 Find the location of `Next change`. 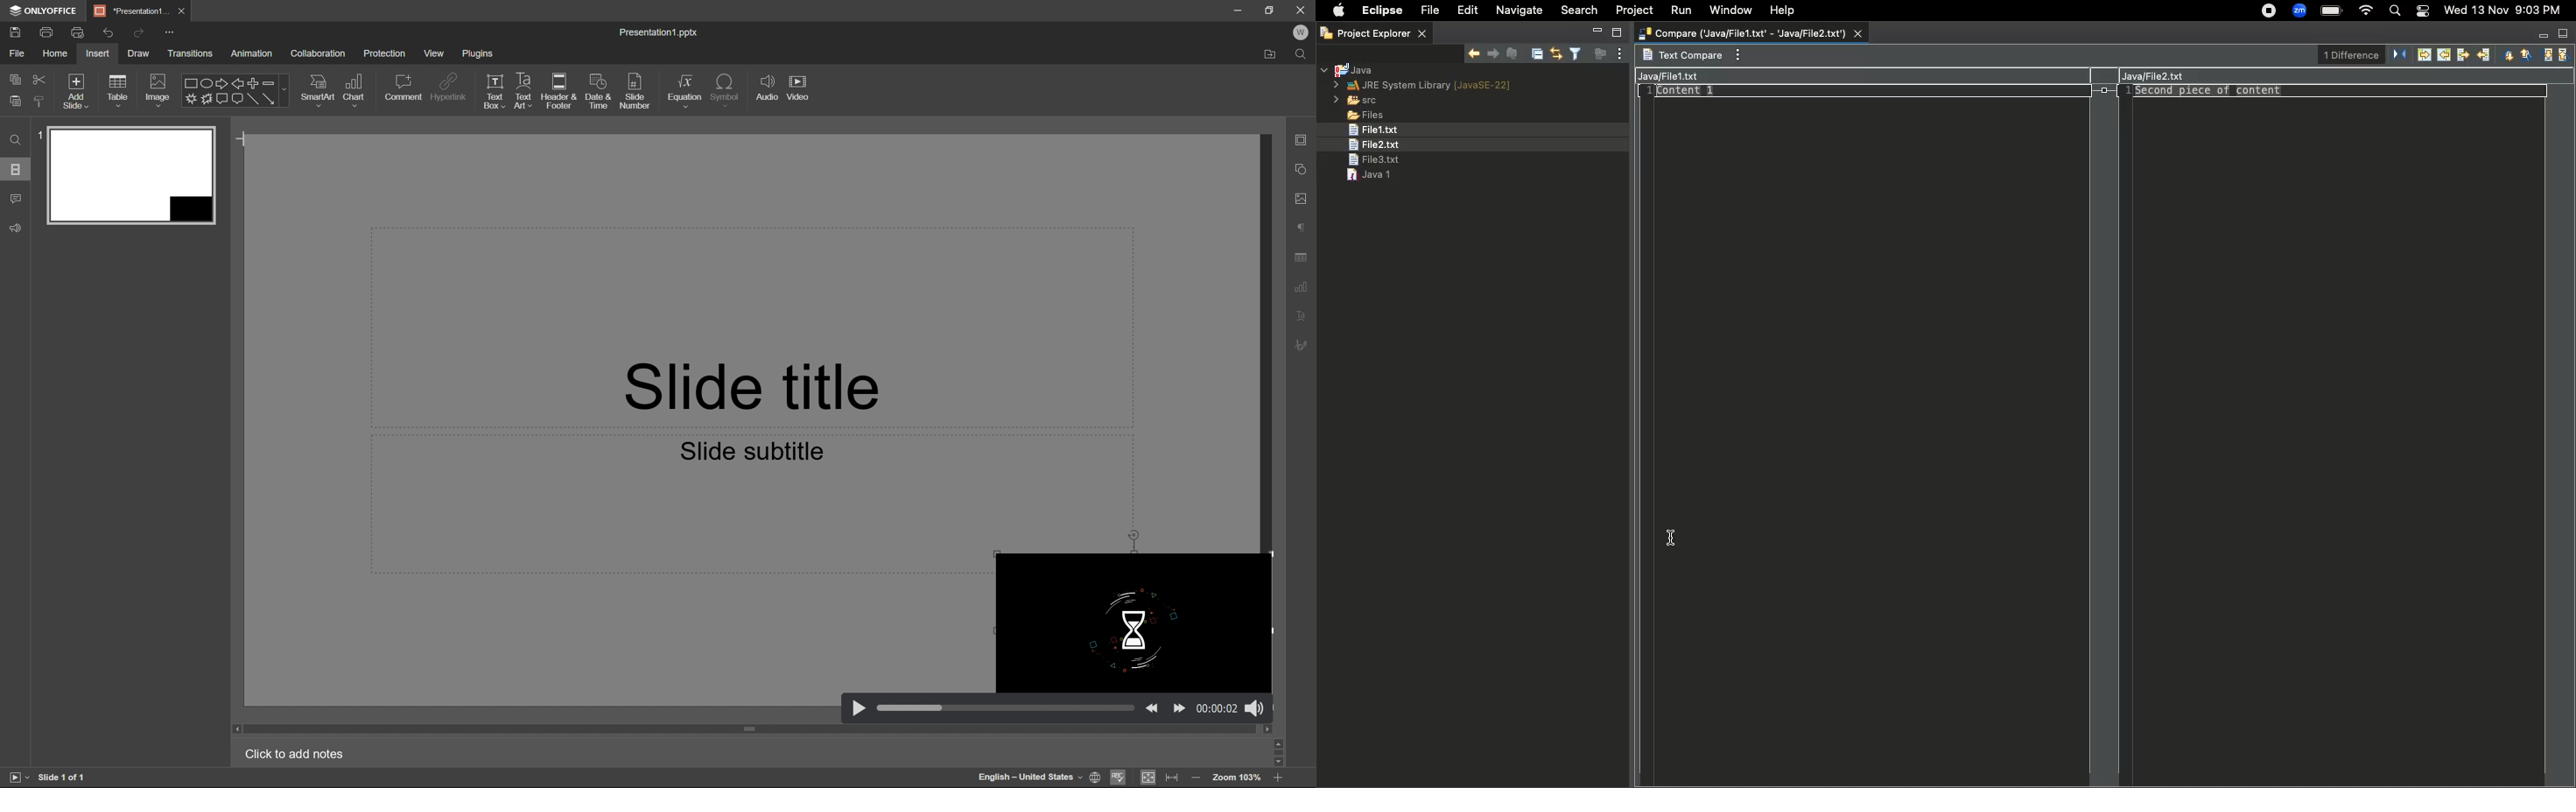

Next change is located at coordinates (2544, 56).